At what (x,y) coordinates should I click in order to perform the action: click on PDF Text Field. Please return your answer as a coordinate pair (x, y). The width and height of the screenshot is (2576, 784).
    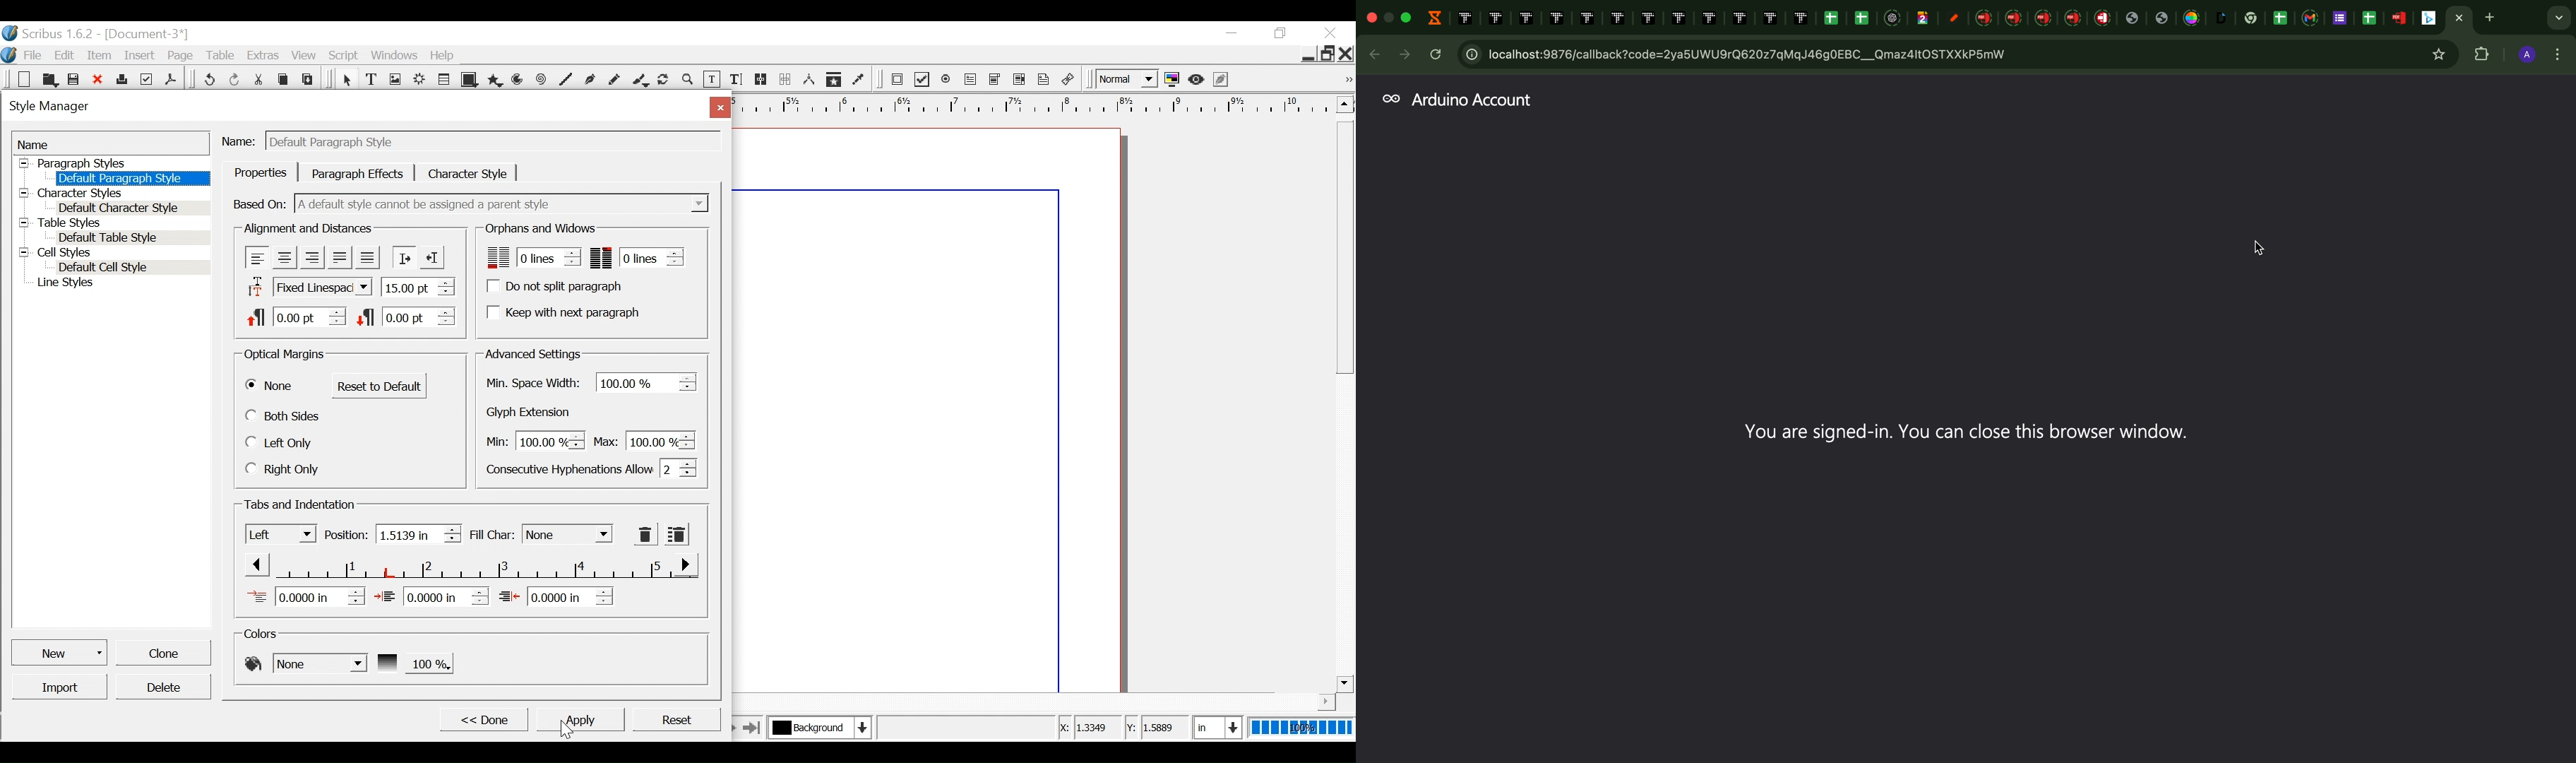
    Looking at the image, I should click on (971, 80).